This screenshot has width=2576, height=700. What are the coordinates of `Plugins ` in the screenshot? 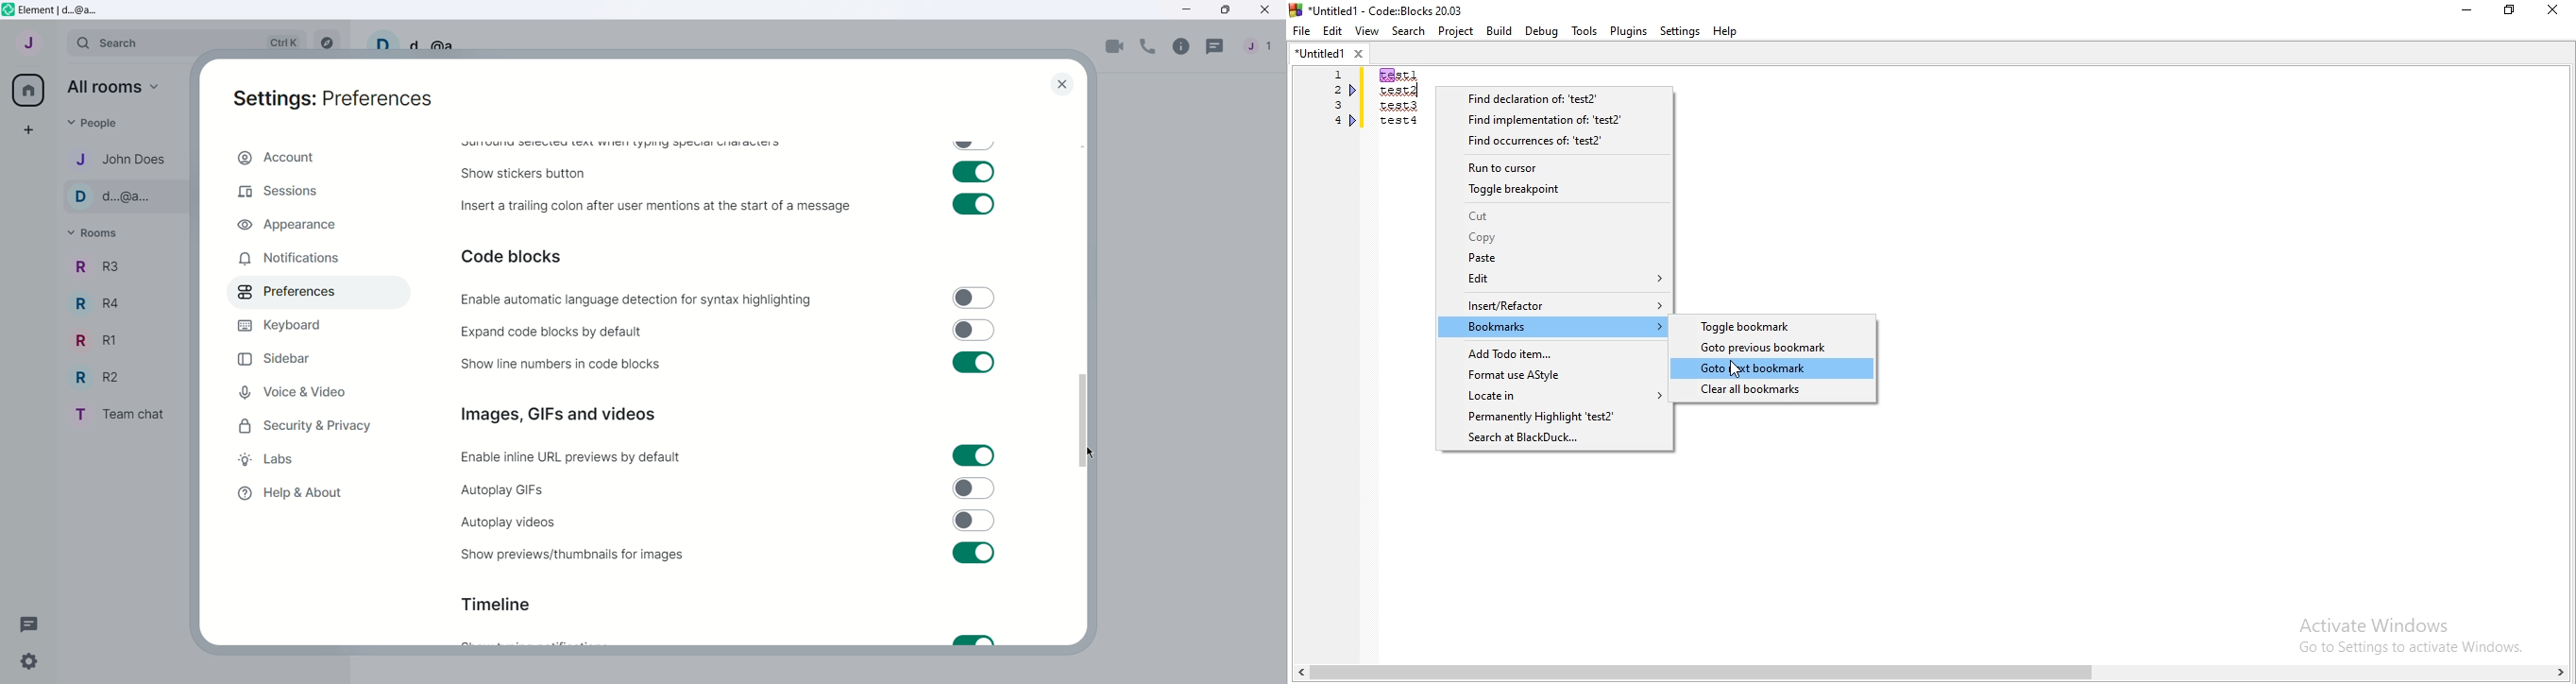 It's located at (1630, 31).